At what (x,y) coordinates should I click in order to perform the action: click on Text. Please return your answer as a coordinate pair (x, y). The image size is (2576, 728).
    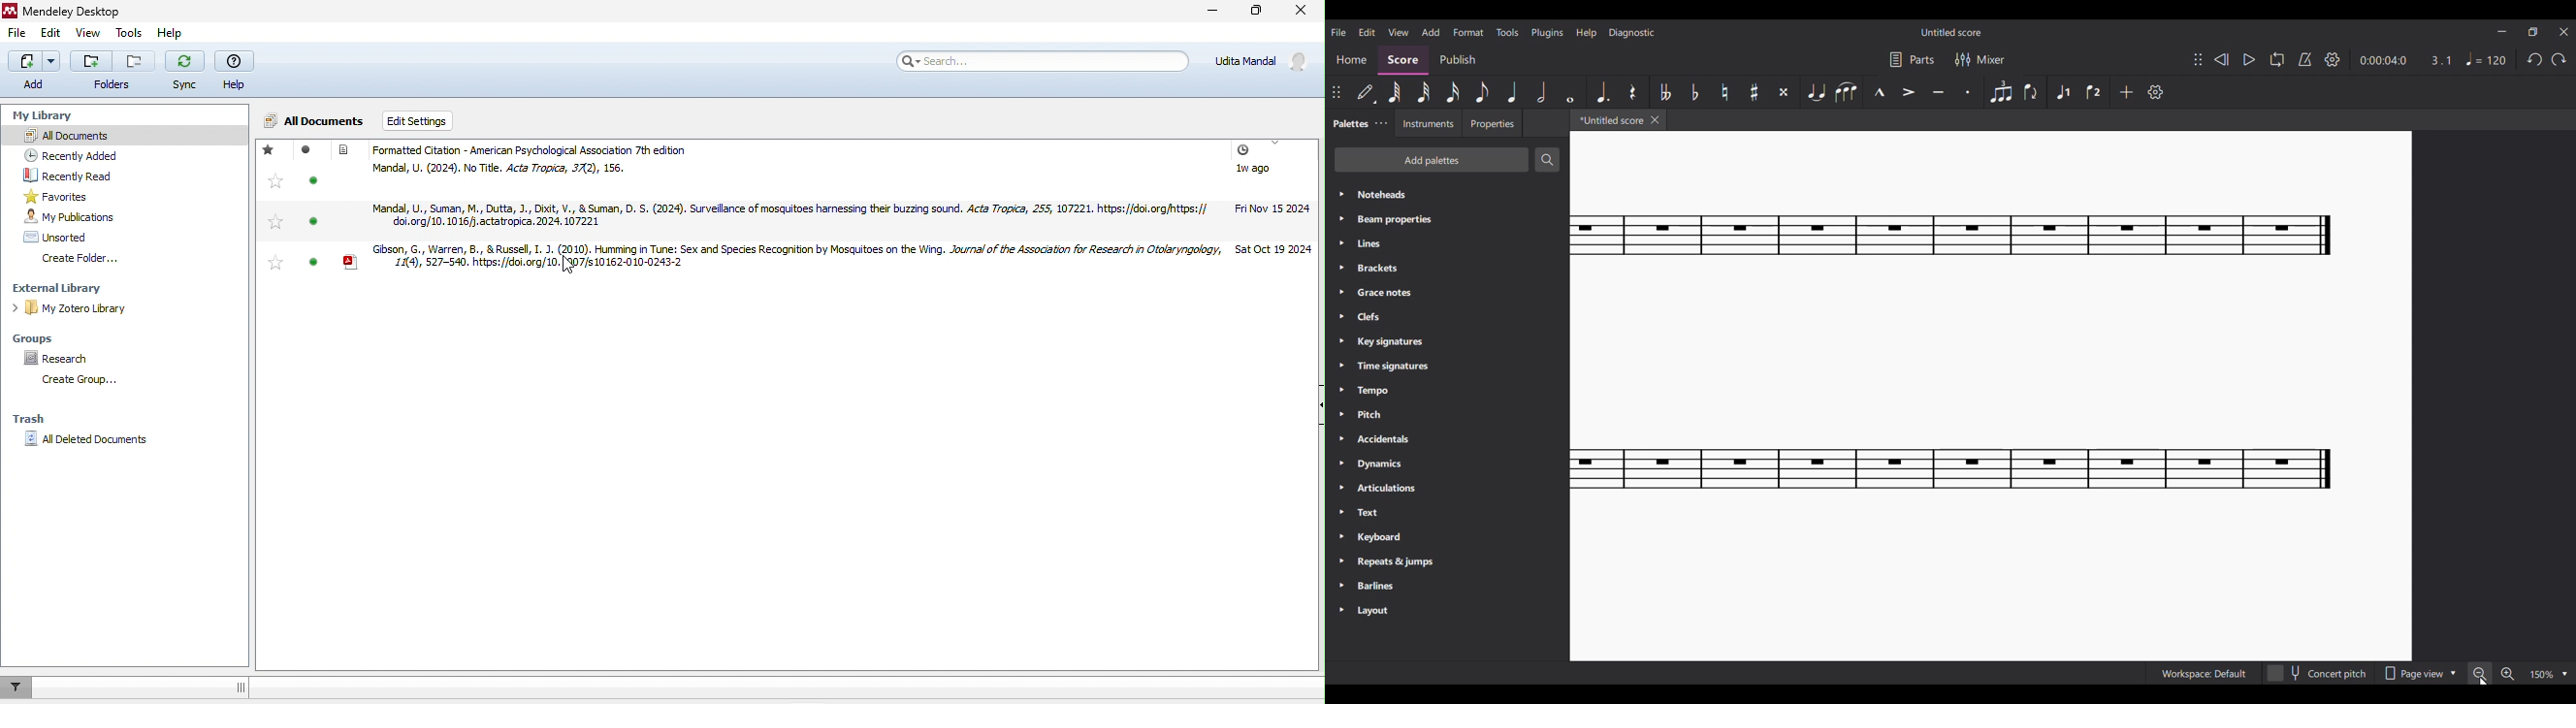
    Looking at the image, I should click on (1447, 512).